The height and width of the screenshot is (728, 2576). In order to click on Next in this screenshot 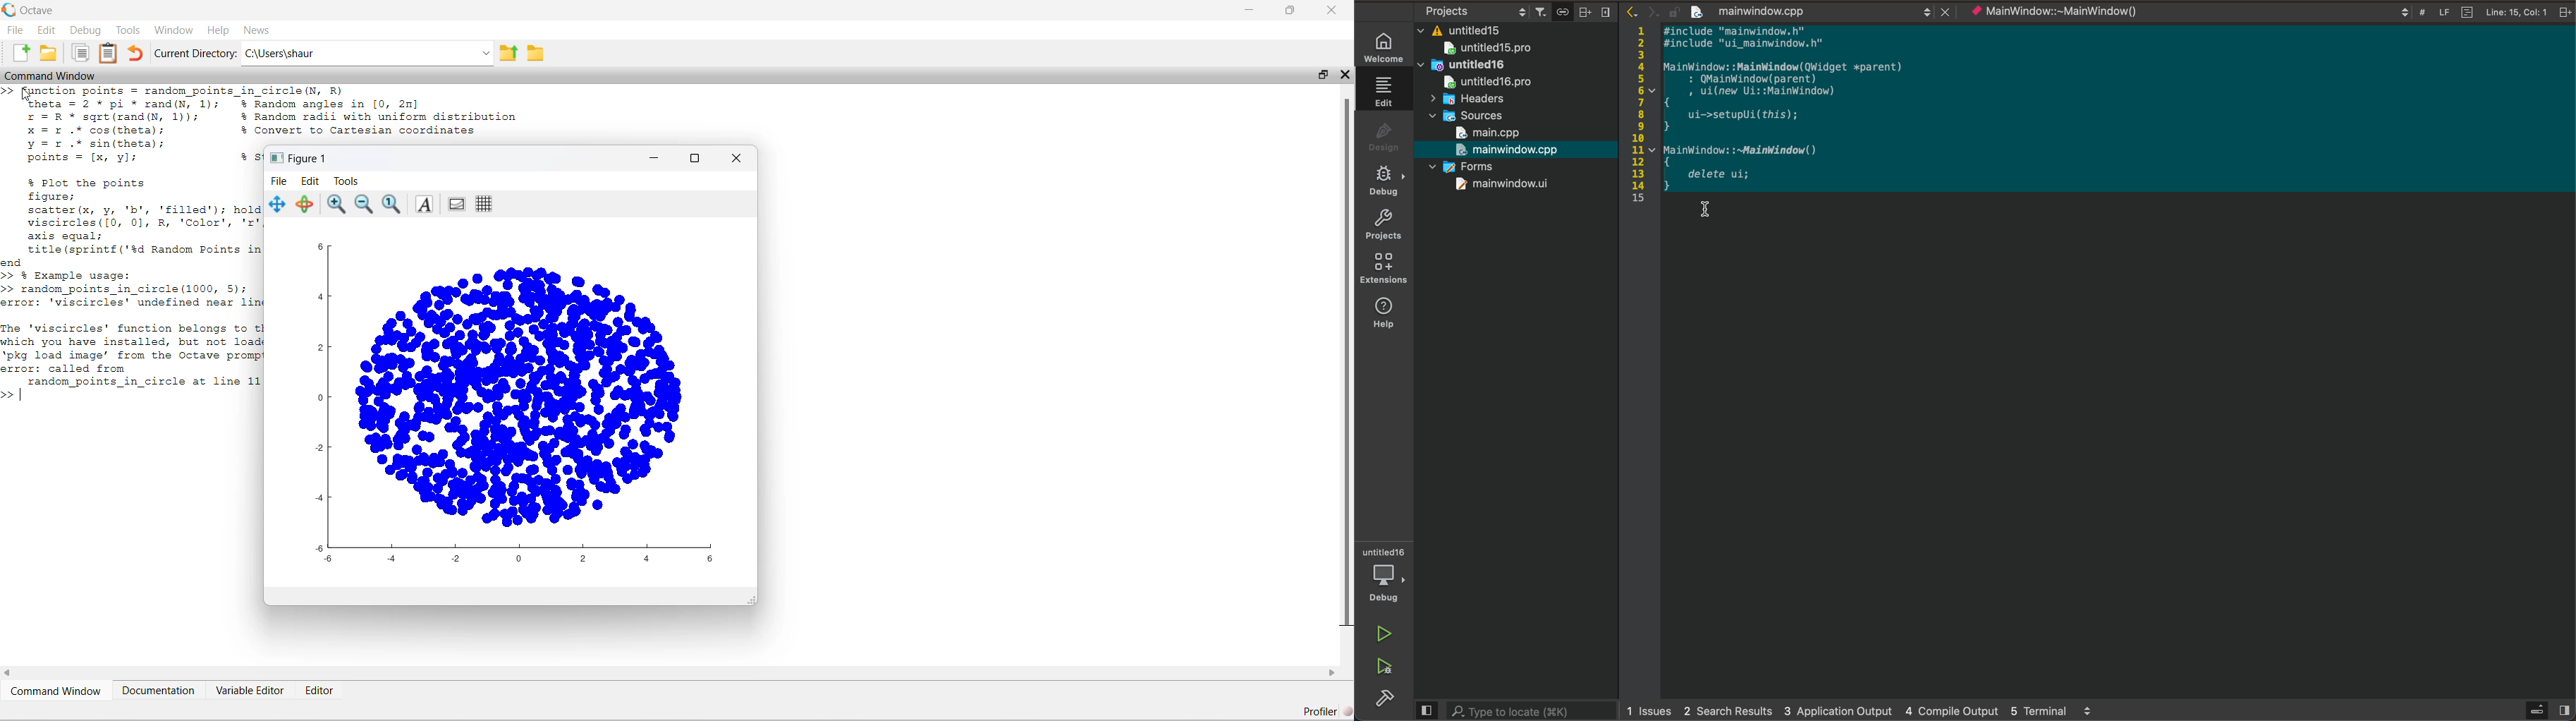, I will do `click(1653, 11)`.